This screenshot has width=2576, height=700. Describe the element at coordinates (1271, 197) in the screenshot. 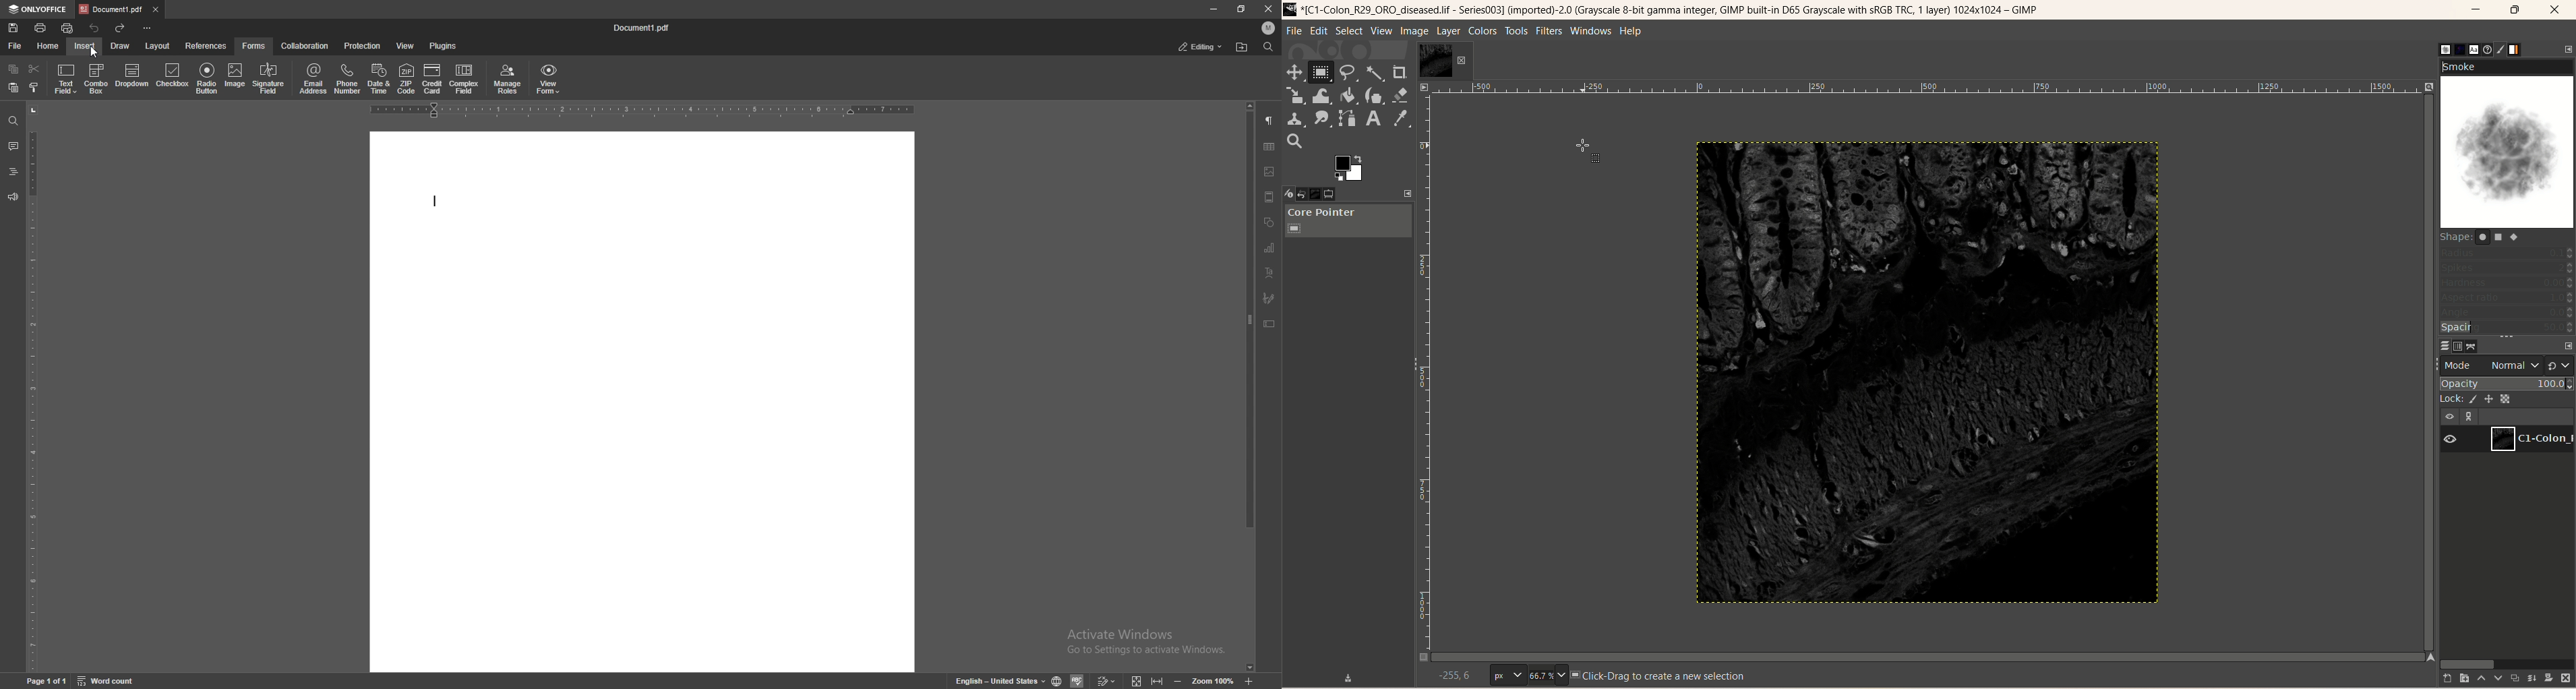

I see `header/footer` at that location.